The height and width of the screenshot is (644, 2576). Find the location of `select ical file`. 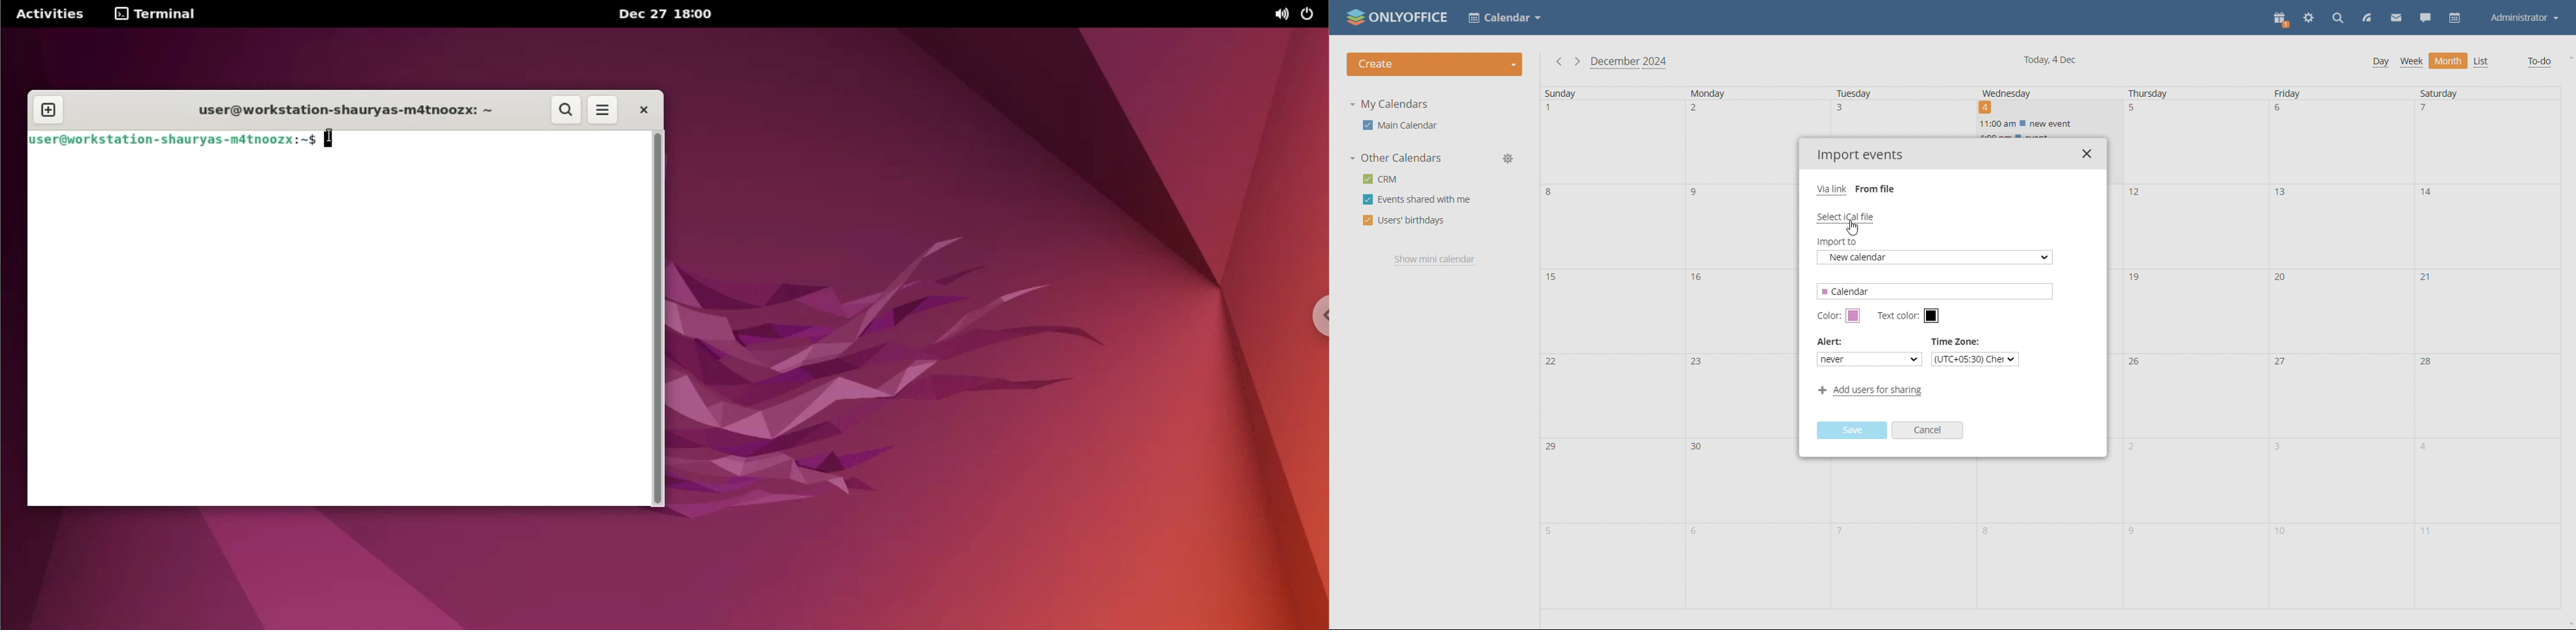

select ical file is located at coordinates (1845, 218).